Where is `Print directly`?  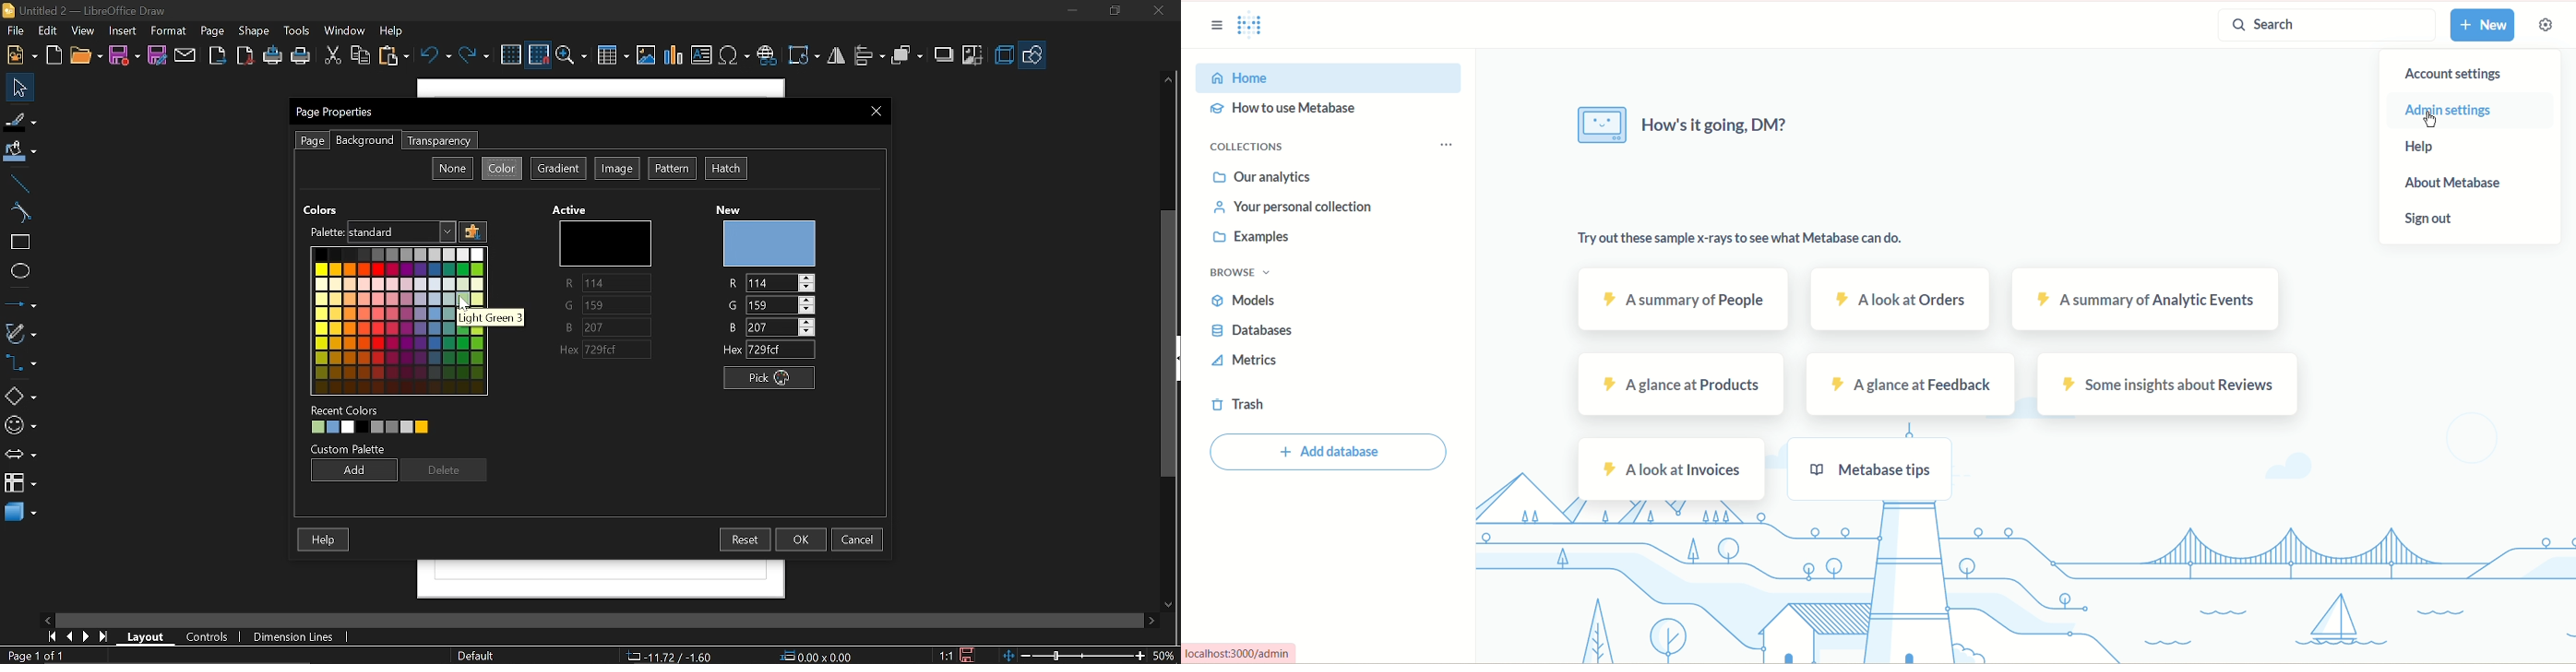
Print directly is located at coordinates (273, 57).